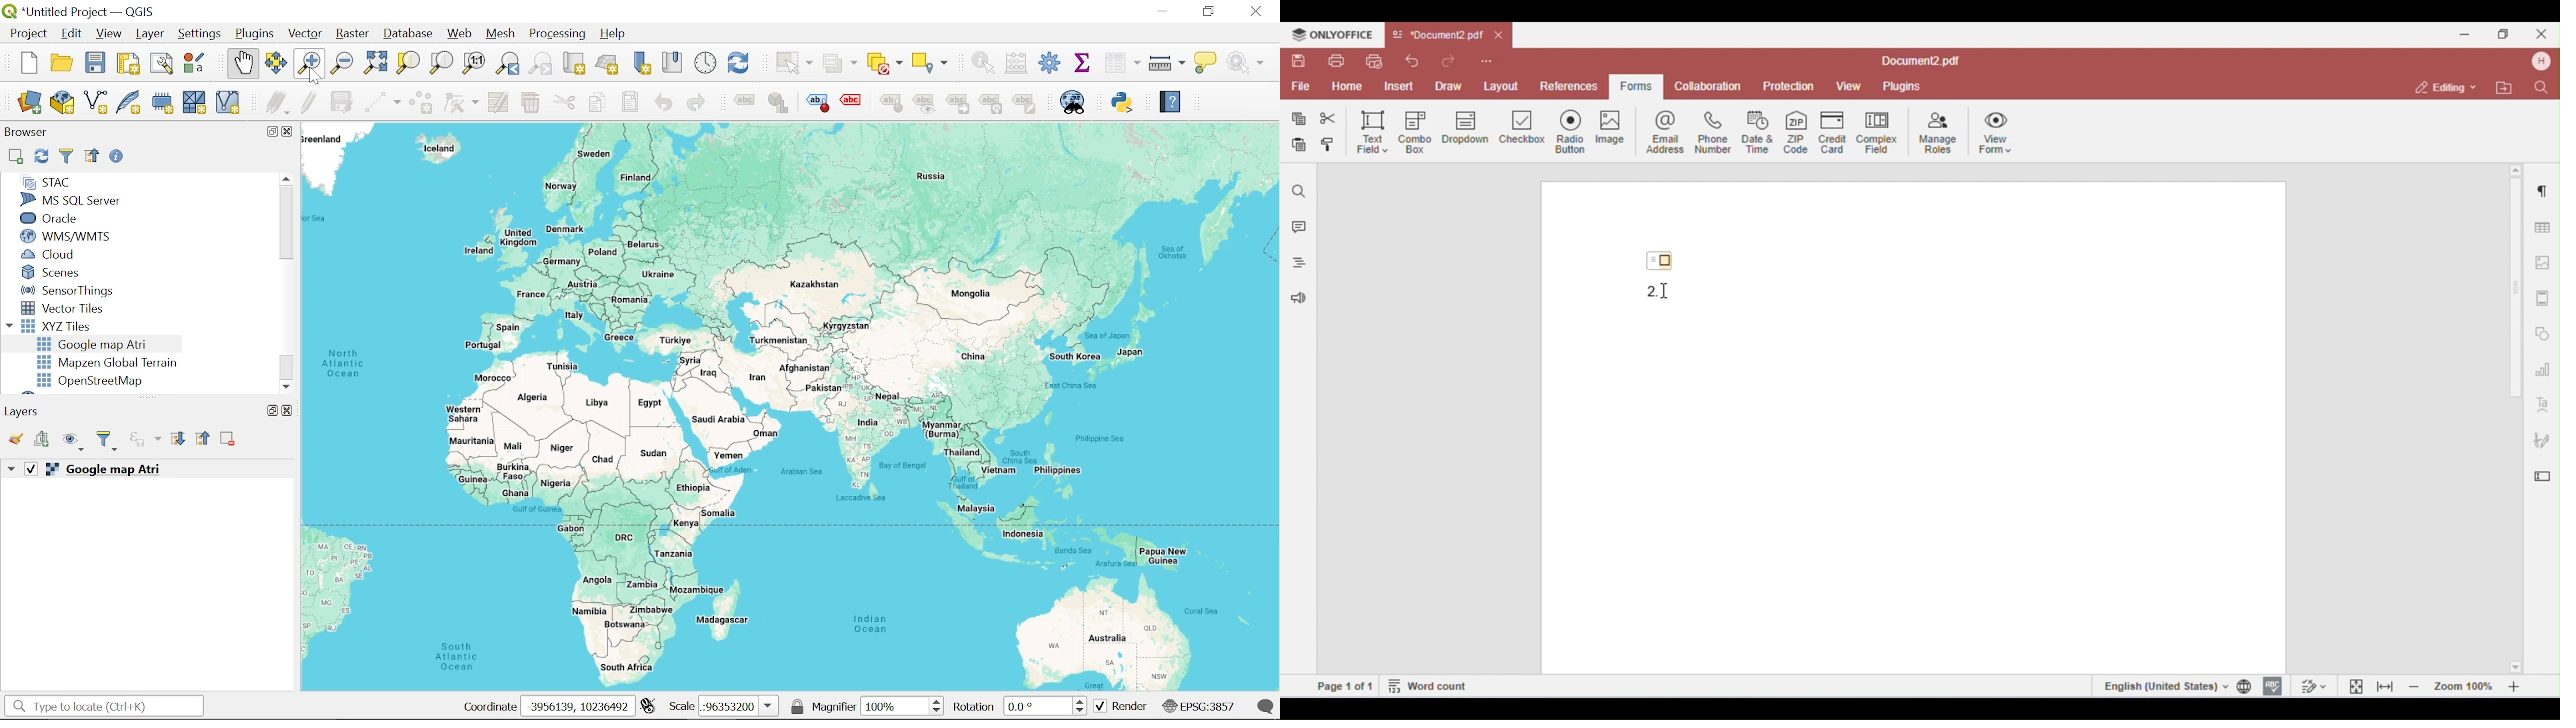  What do you see at coordinates (68, 290) in the screenshot?
I see `Sensor things` at bounding box center [68, 290].